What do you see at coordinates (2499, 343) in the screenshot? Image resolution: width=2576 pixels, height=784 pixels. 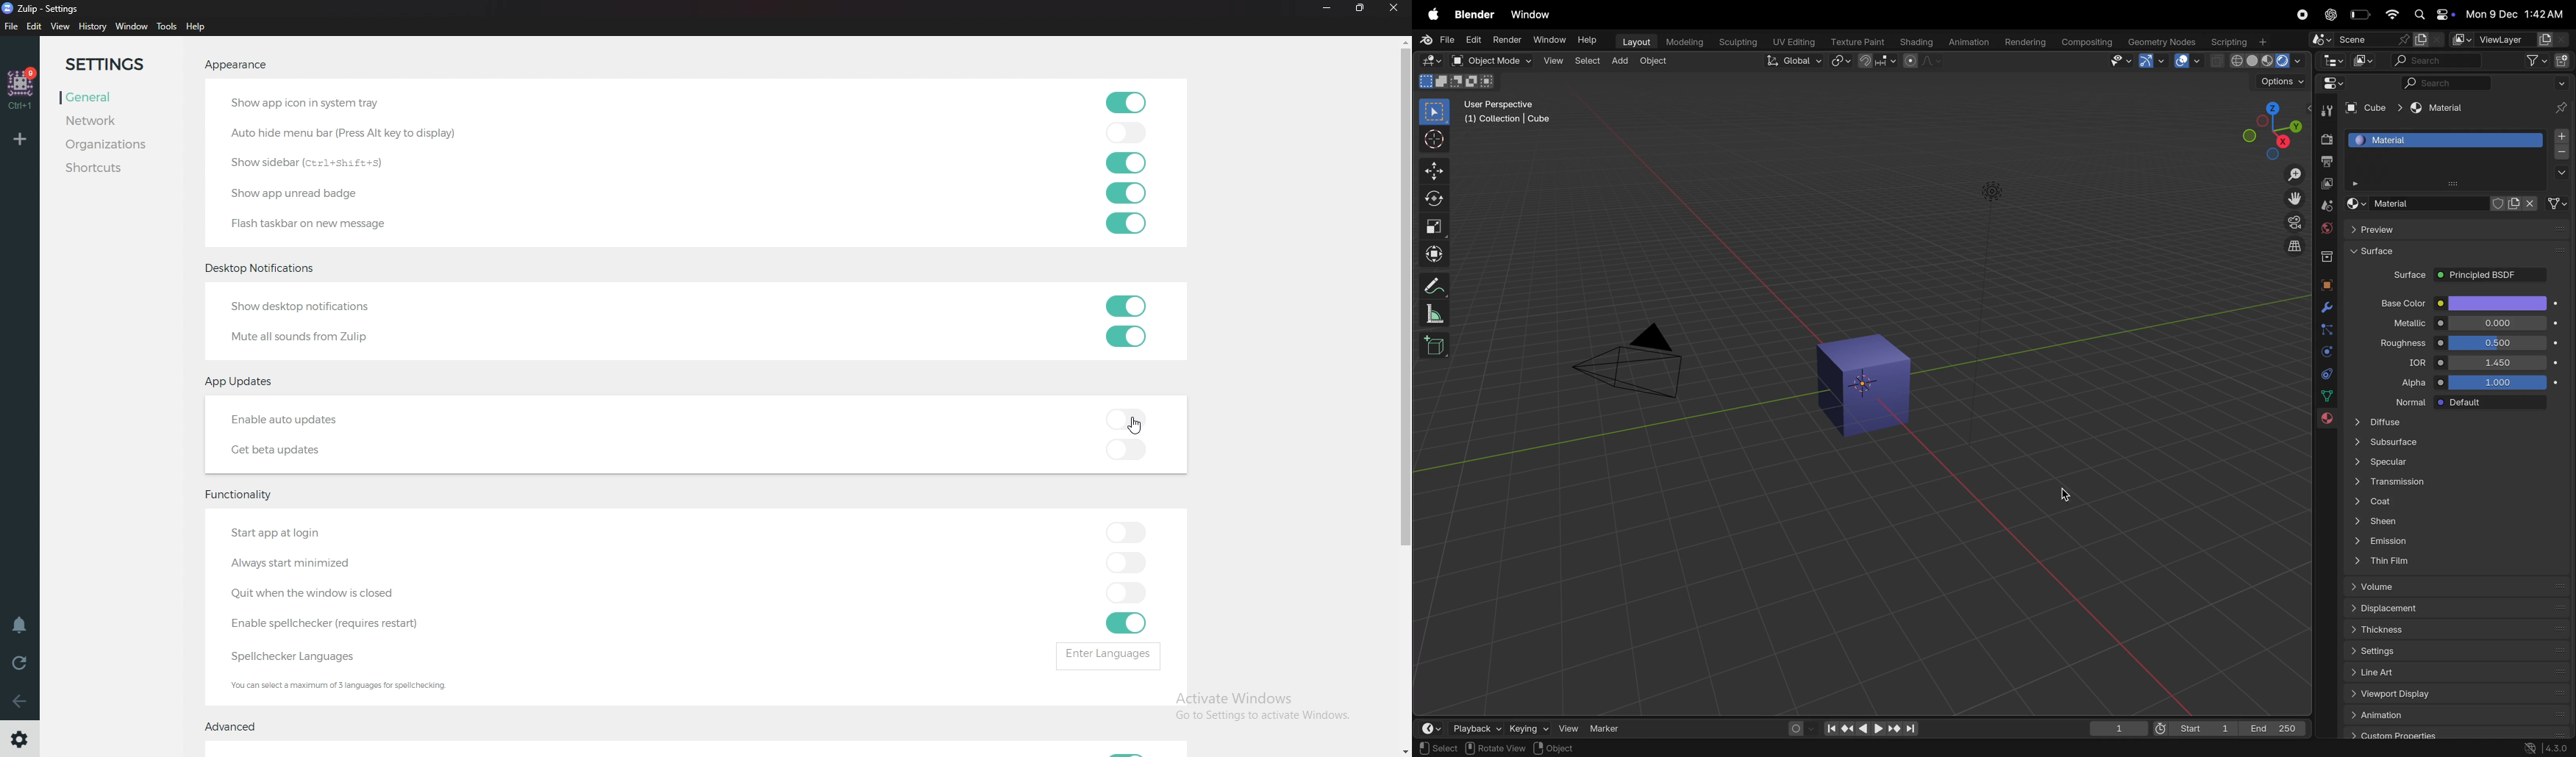 I see `0.500` at bounding box center [2499, 343].